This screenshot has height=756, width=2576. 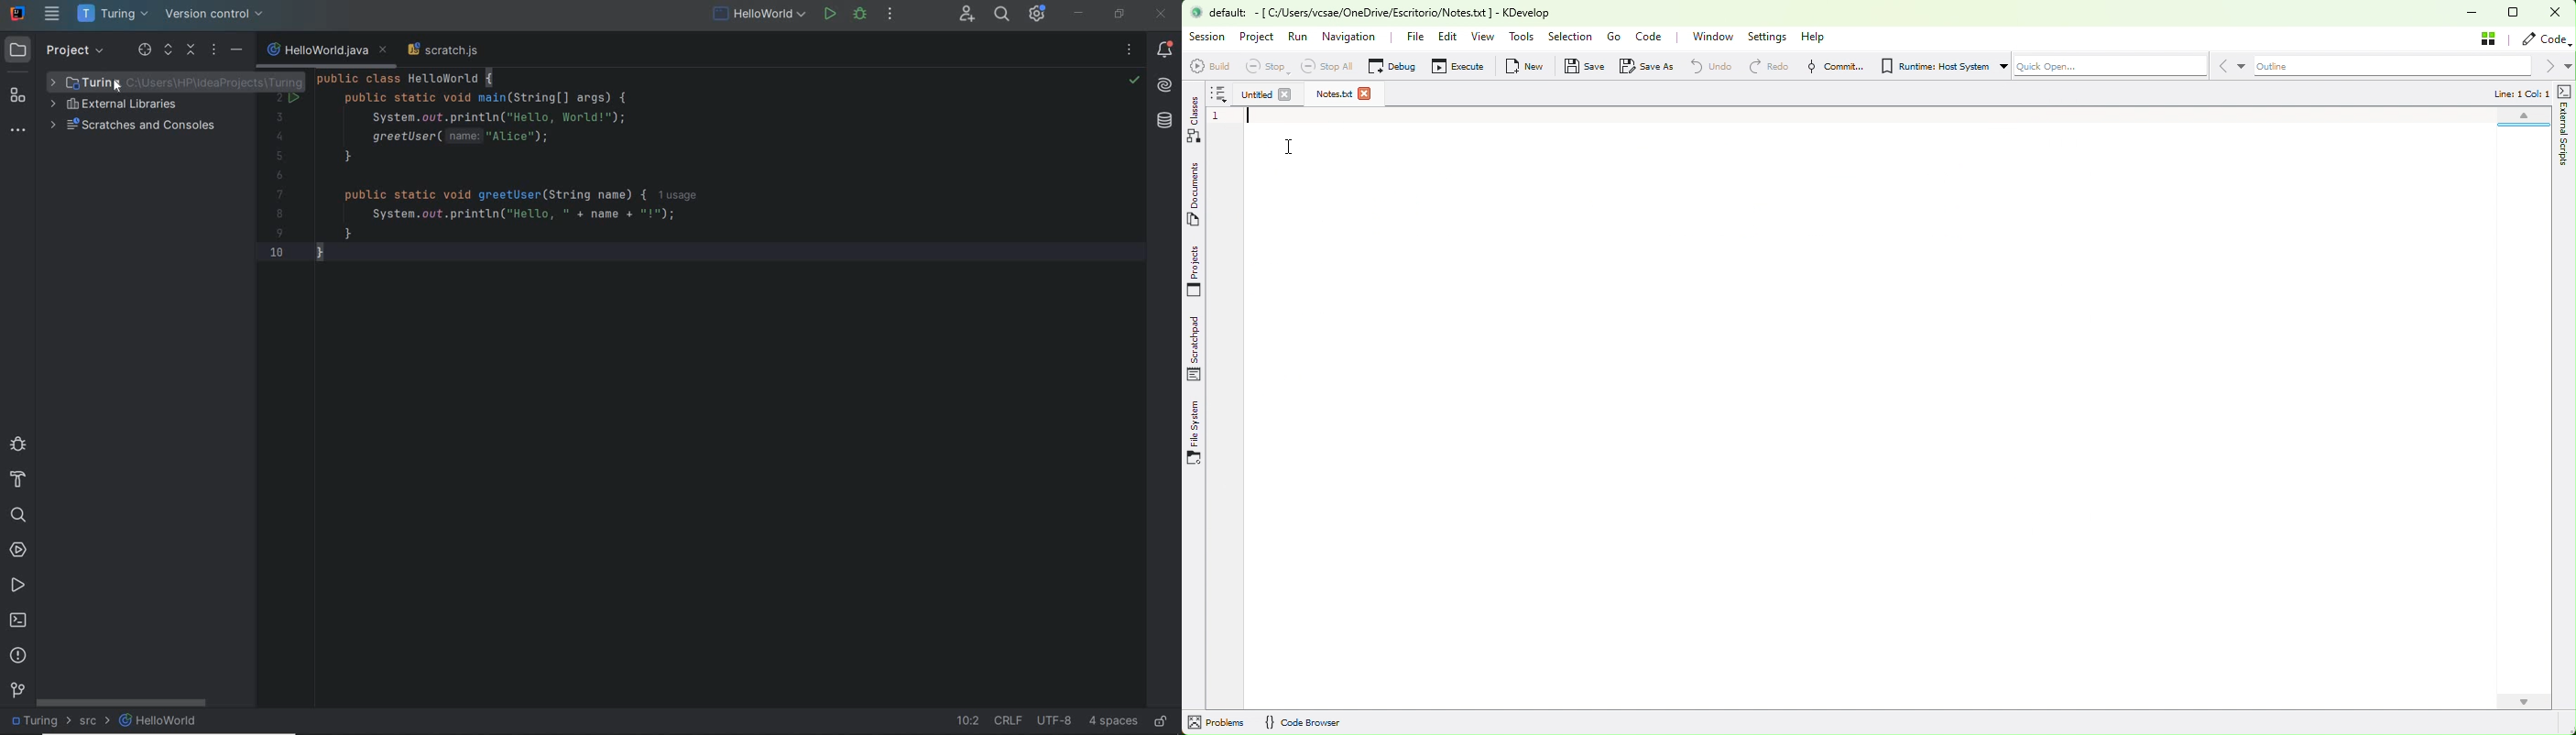 What do you see at coordinates (1135, 80) in the screenshot?
I see `no problems highlighted` at bounding box center [1135, 80].